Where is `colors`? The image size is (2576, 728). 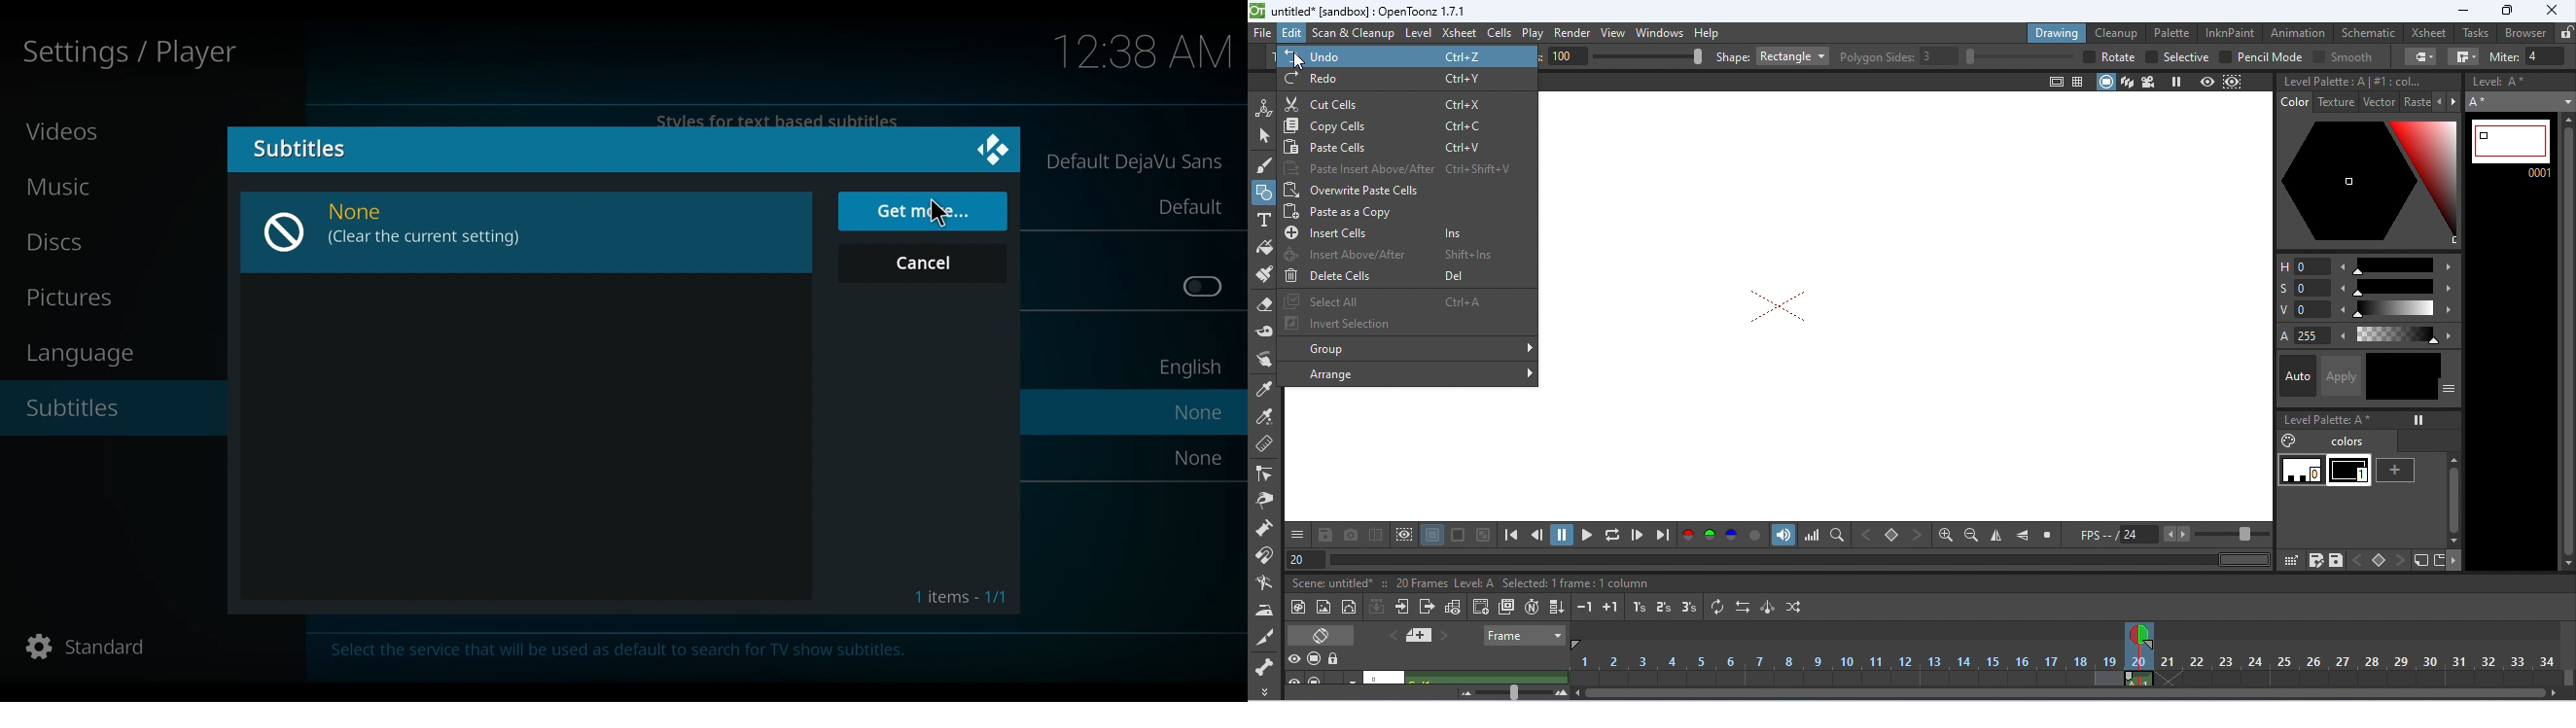 colors is located at coordinates (2326, 440).